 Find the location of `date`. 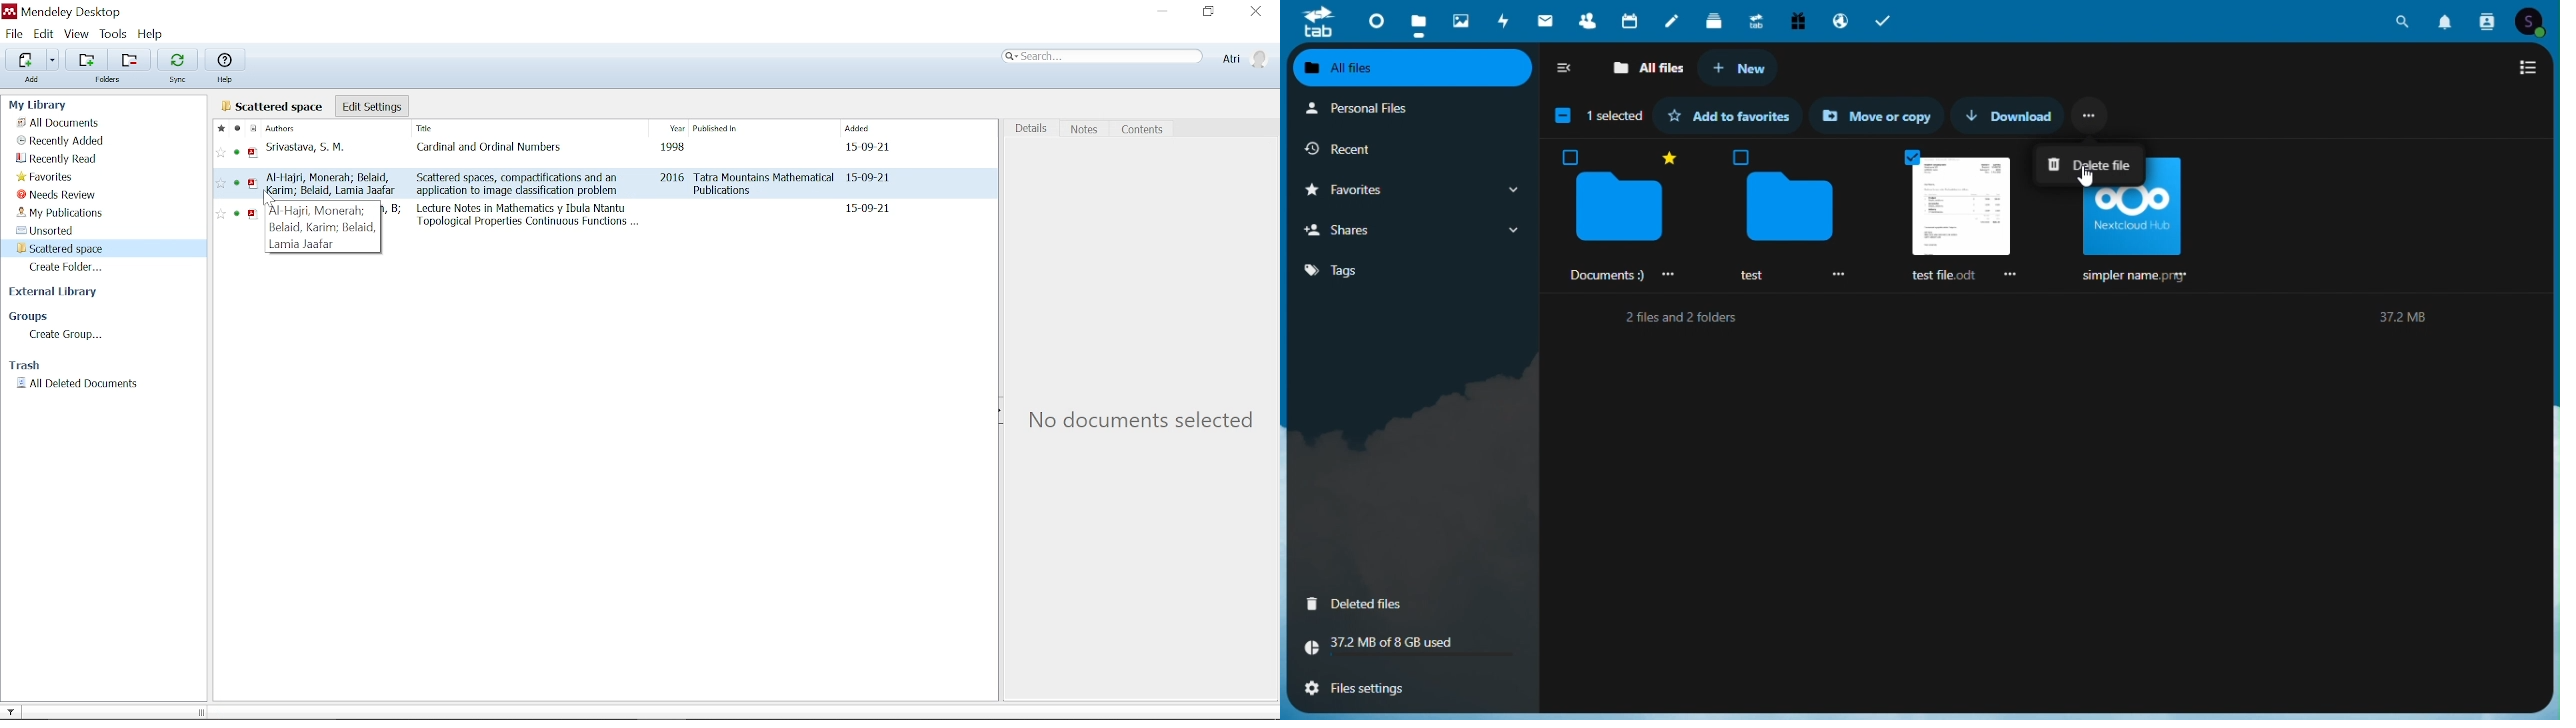

date is located at coordinates (865, 210).